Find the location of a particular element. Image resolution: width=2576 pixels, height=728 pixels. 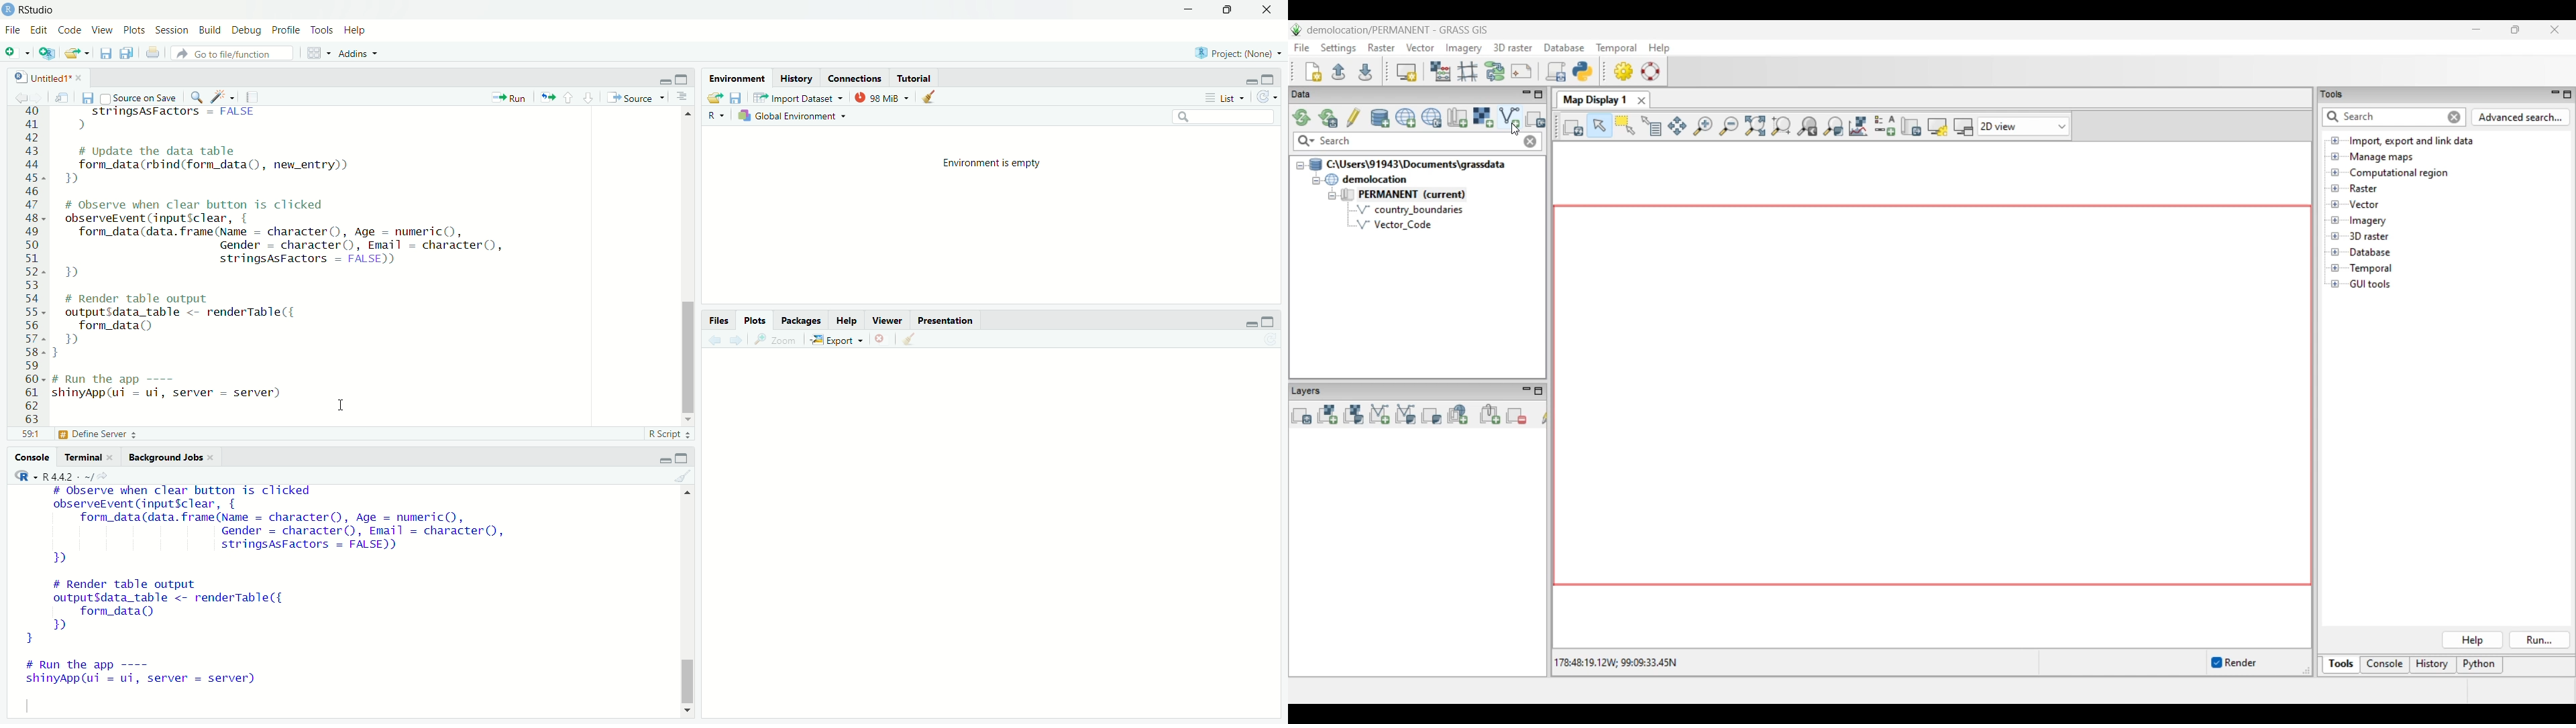

go back to previous source location is located at coordinates (15, 96).